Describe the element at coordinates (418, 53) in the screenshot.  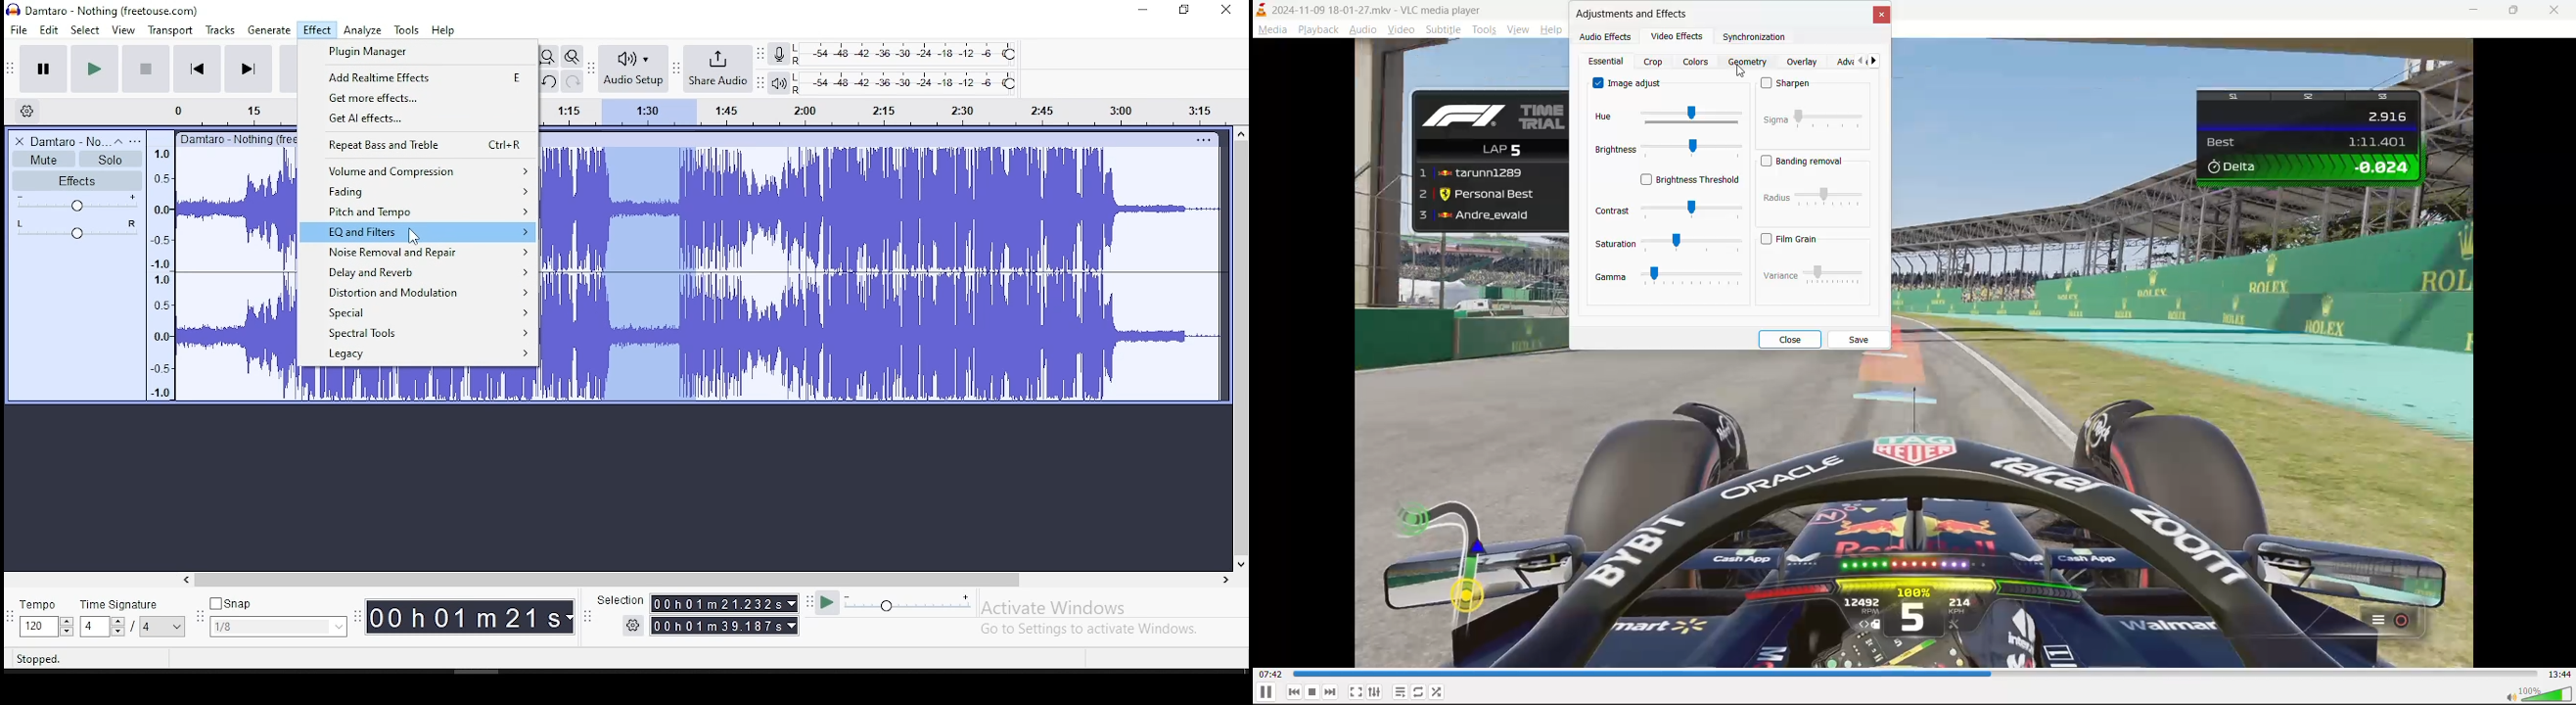
I see `plugin manager` at that location.